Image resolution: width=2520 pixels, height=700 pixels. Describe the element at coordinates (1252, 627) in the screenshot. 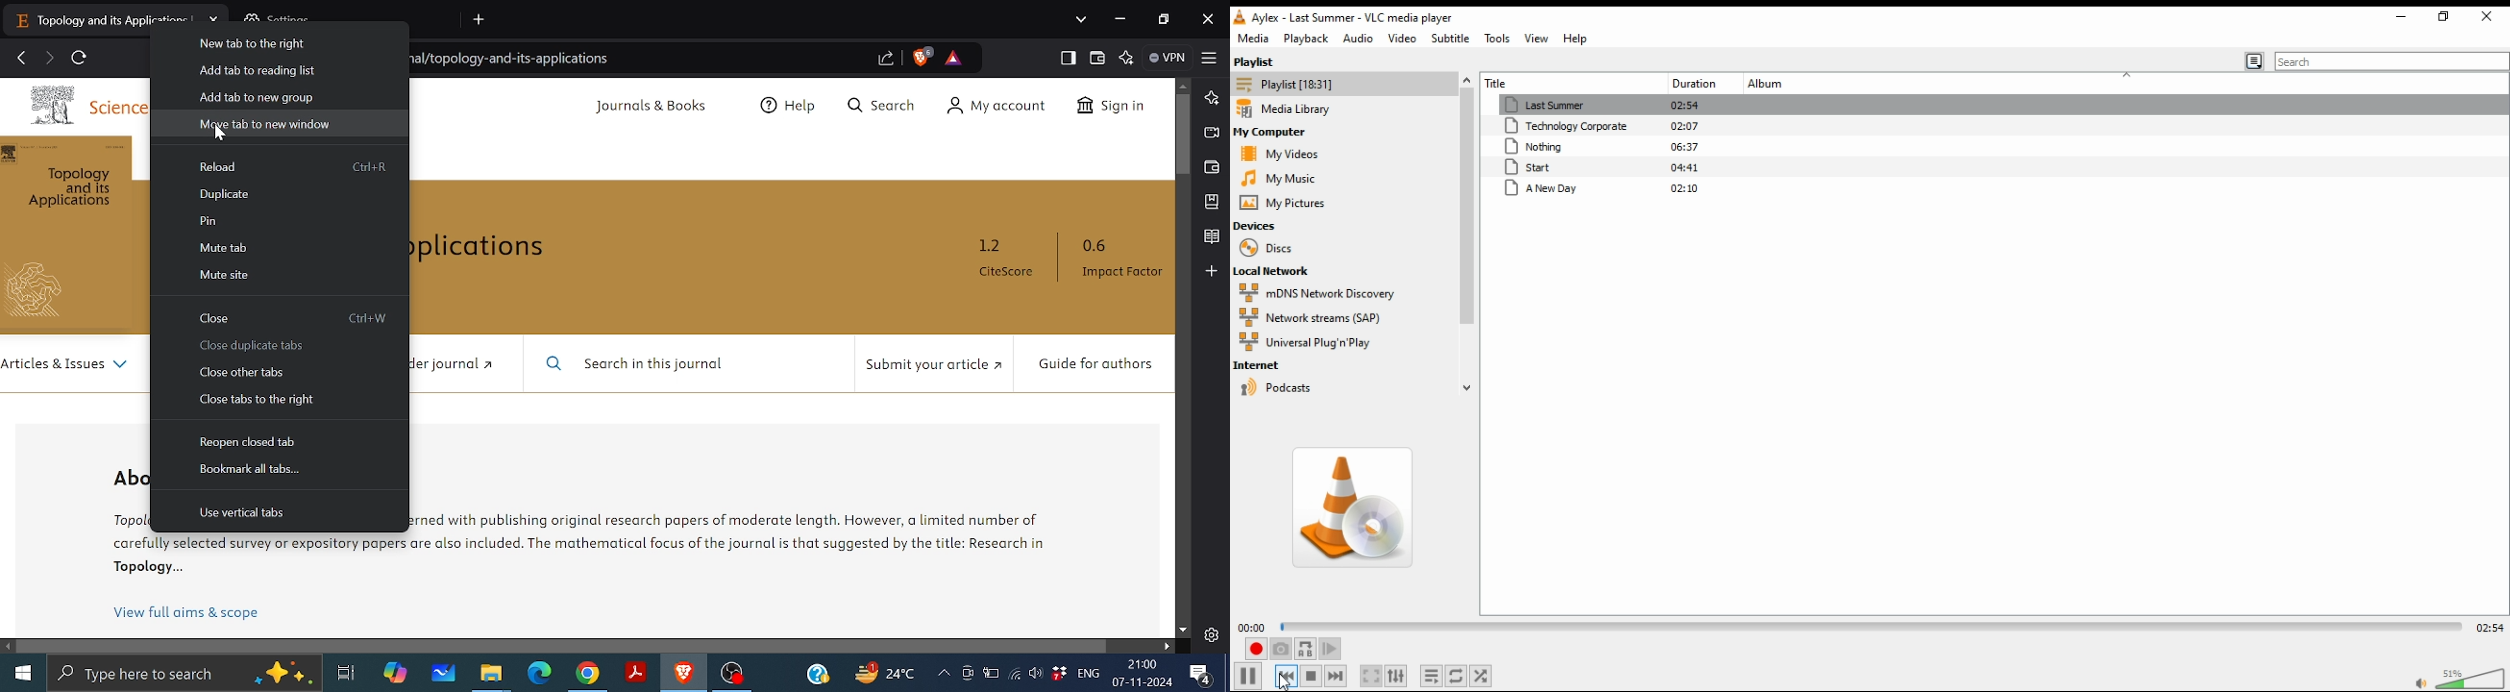

I see `00:00` at that location.